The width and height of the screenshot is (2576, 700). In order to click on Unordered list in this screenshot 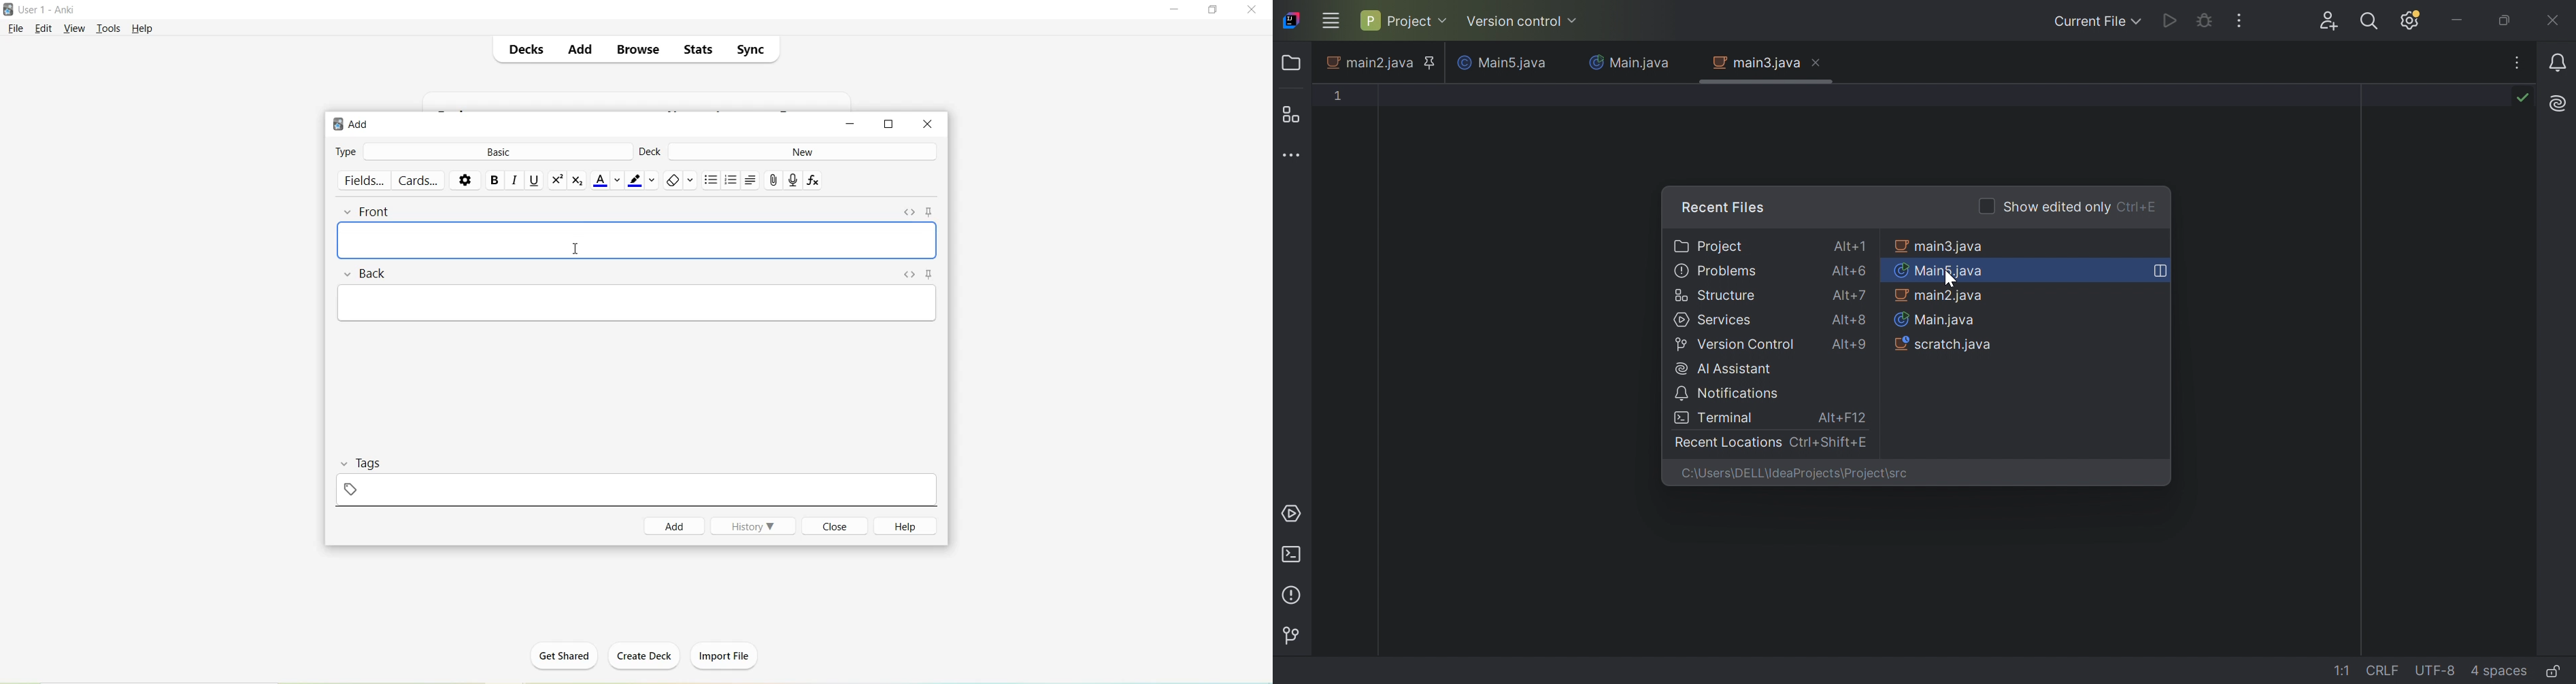, I will do `click(710, 180)`.